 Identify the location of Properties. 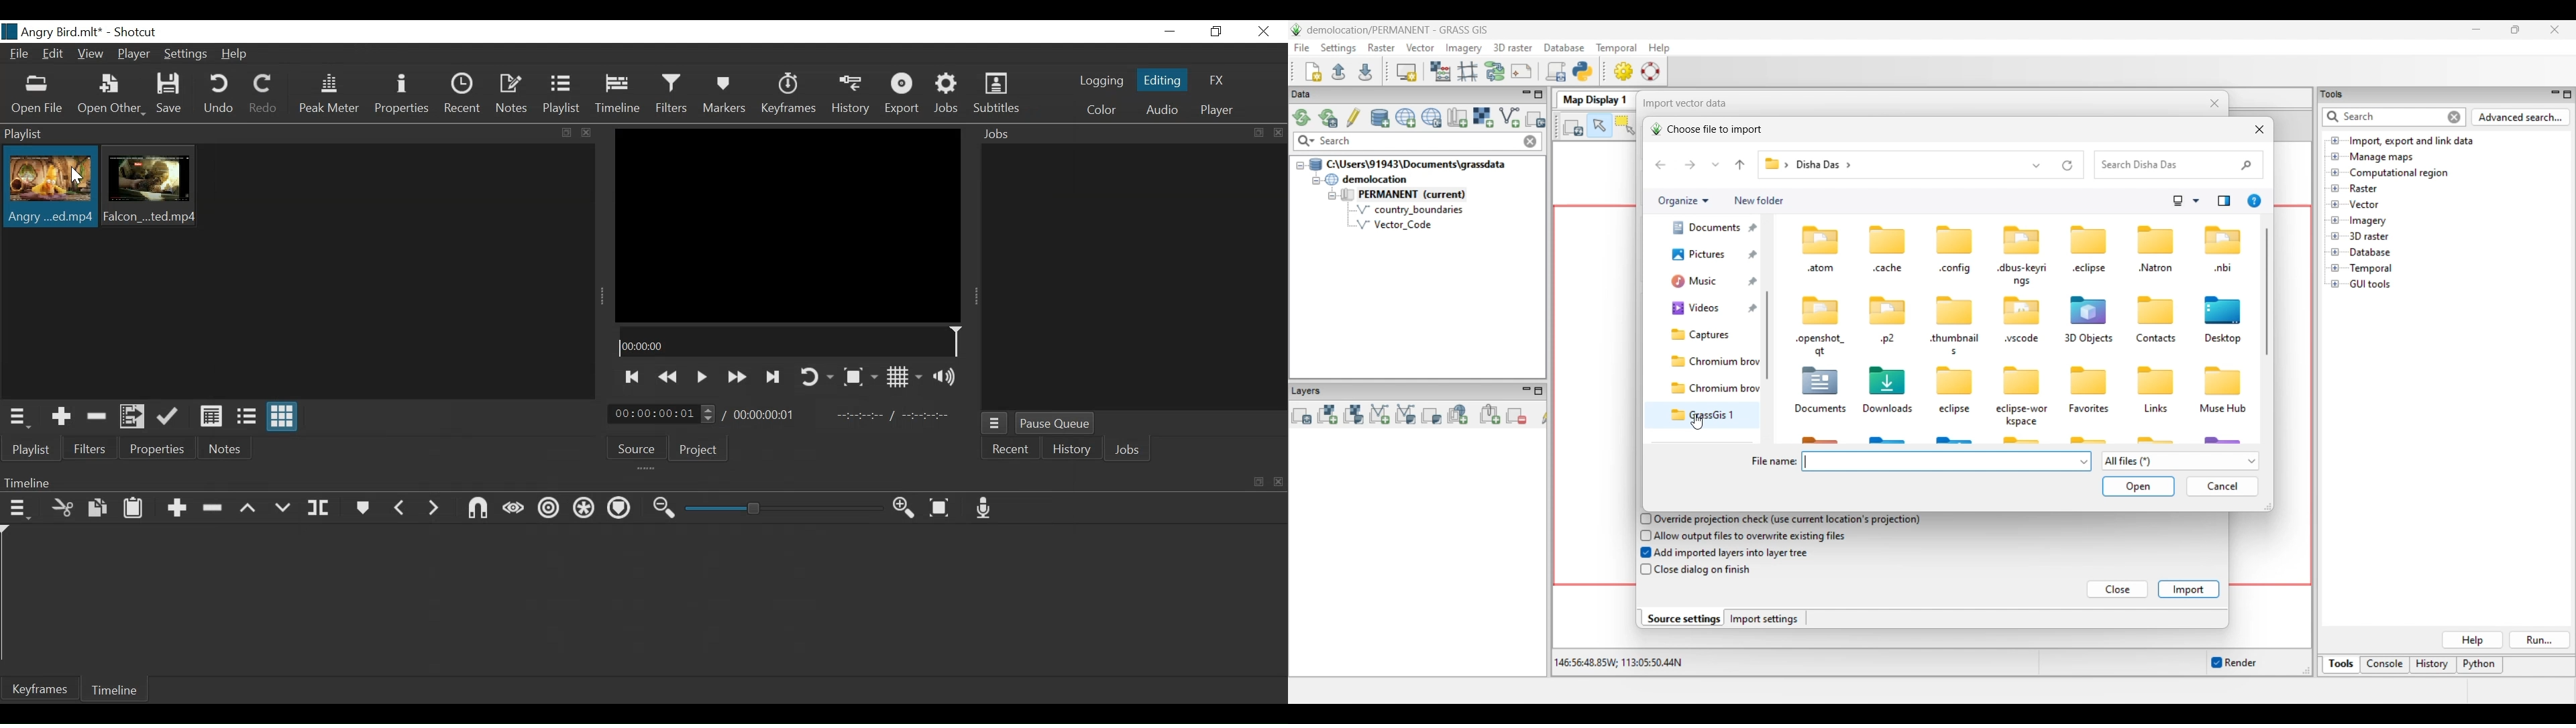
(403, 95).